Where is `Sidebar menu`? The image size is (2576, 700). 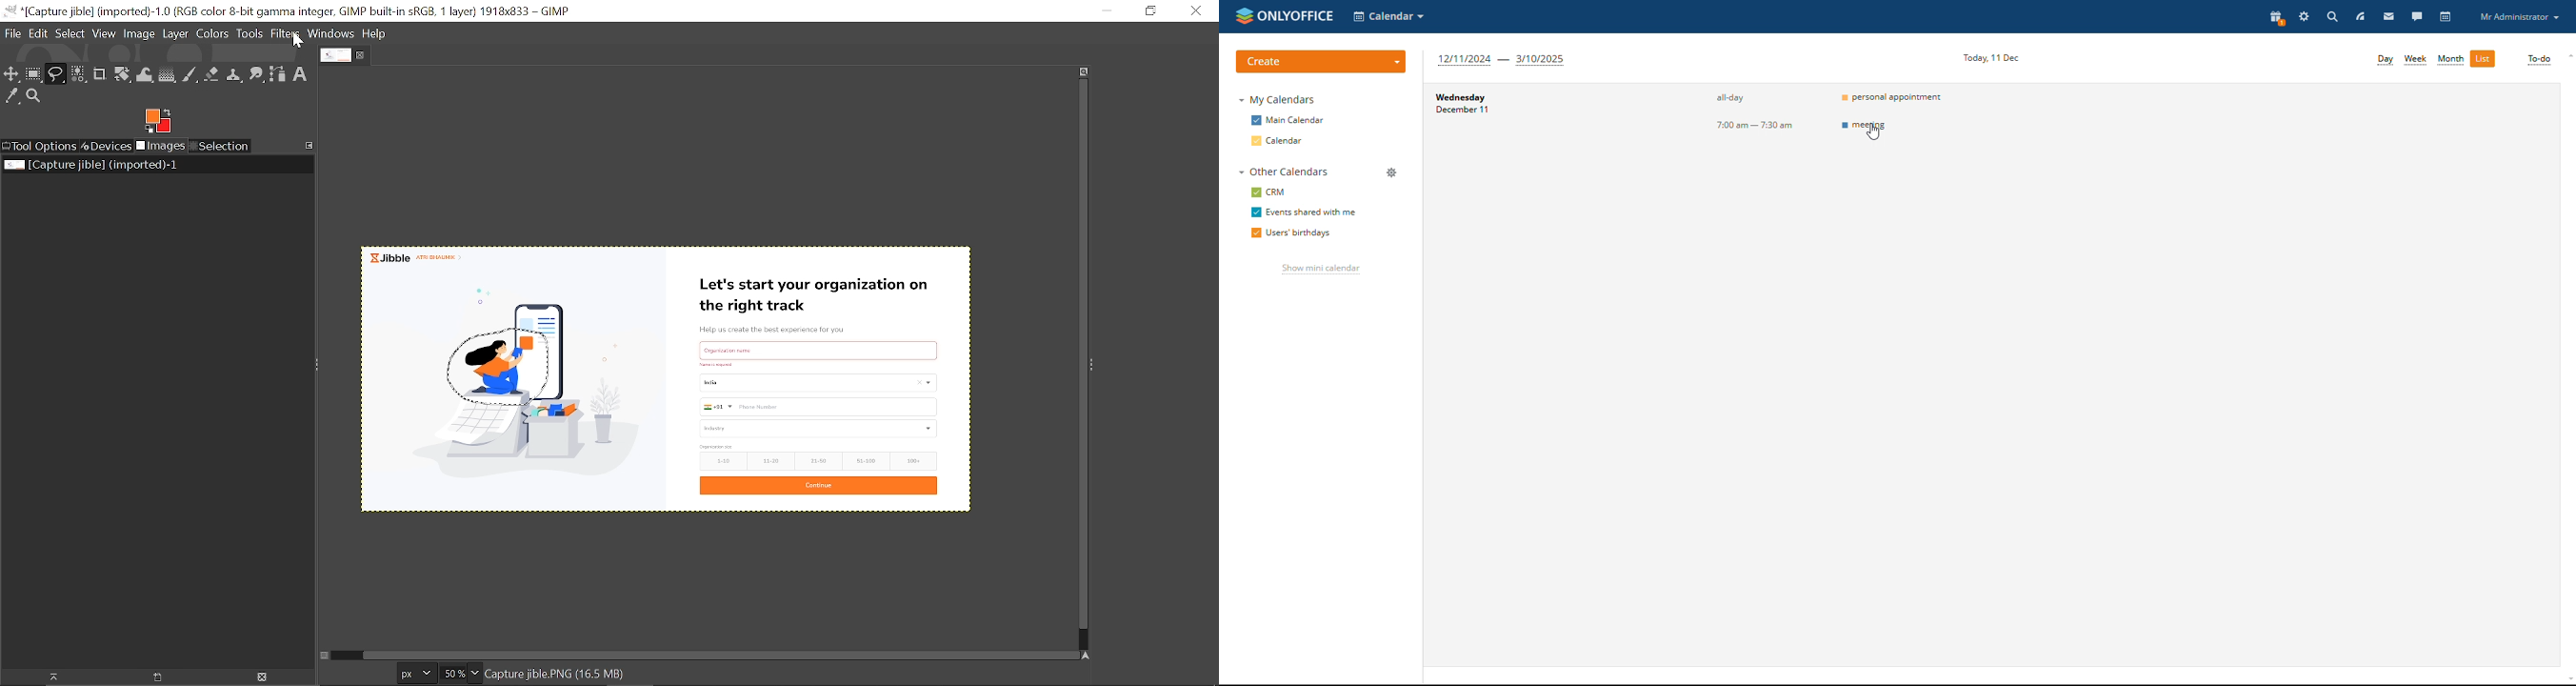
Sidebar menu is located at coordinates (1096, 363).